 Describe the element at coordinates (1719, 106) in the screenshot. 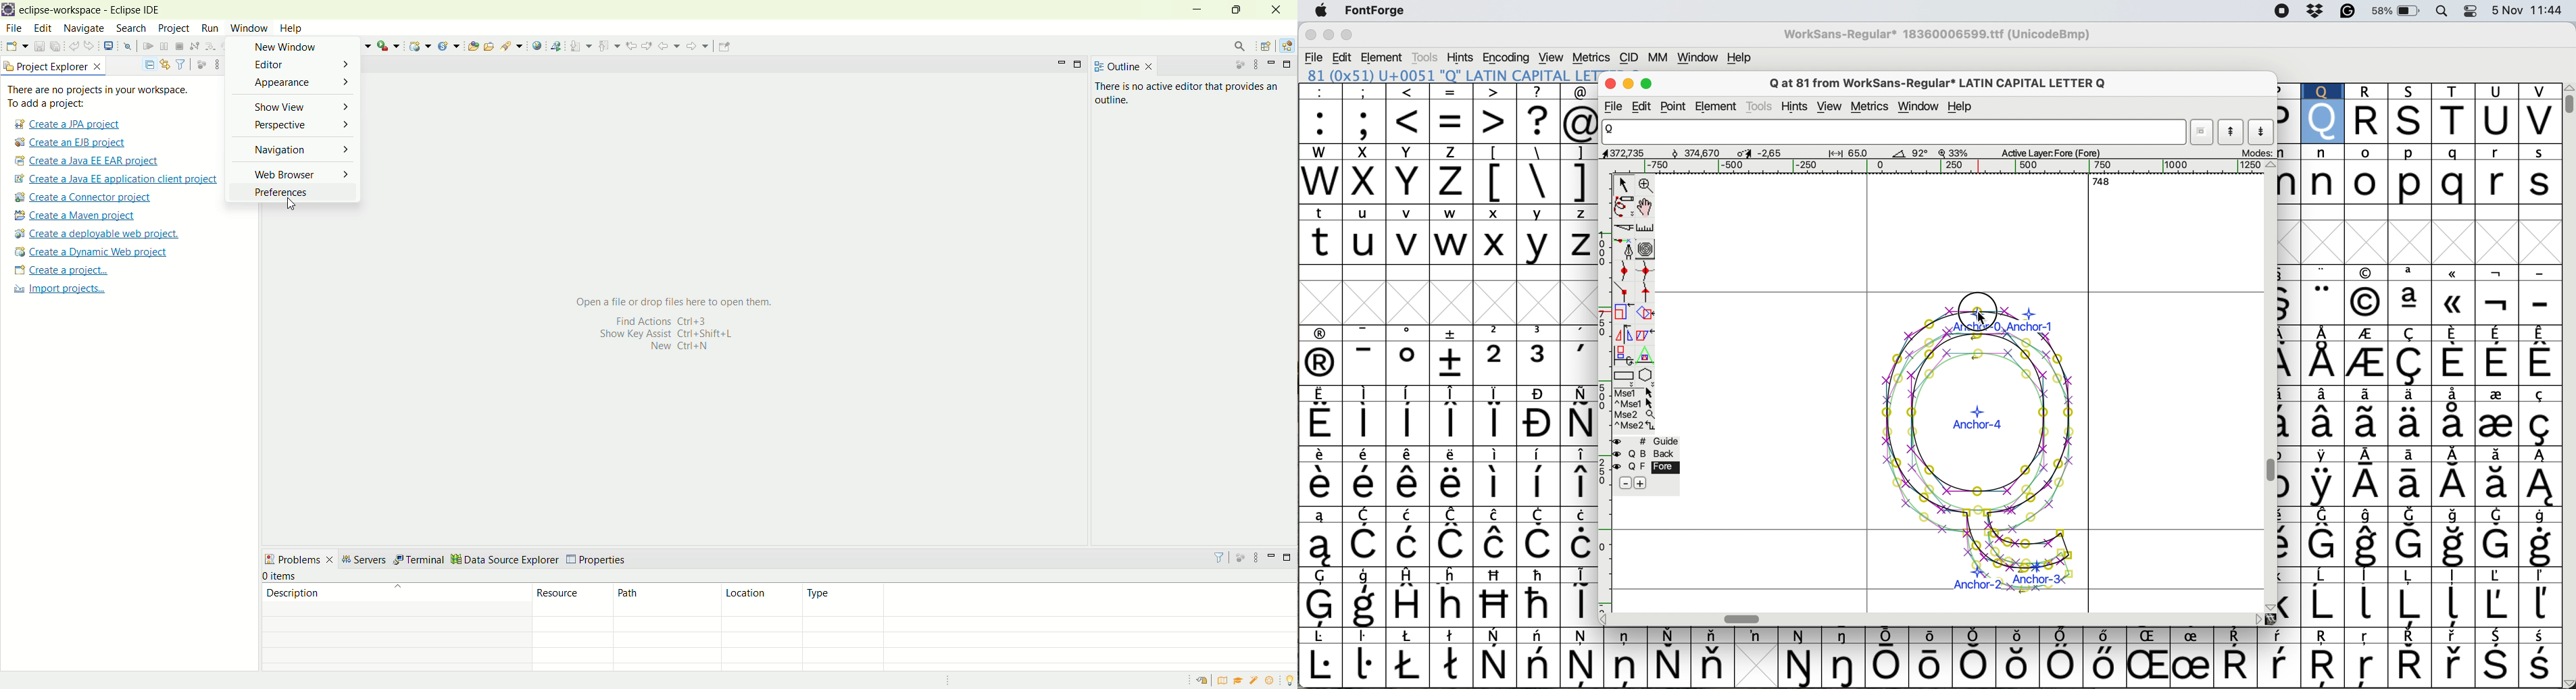

I see `element` at that location.